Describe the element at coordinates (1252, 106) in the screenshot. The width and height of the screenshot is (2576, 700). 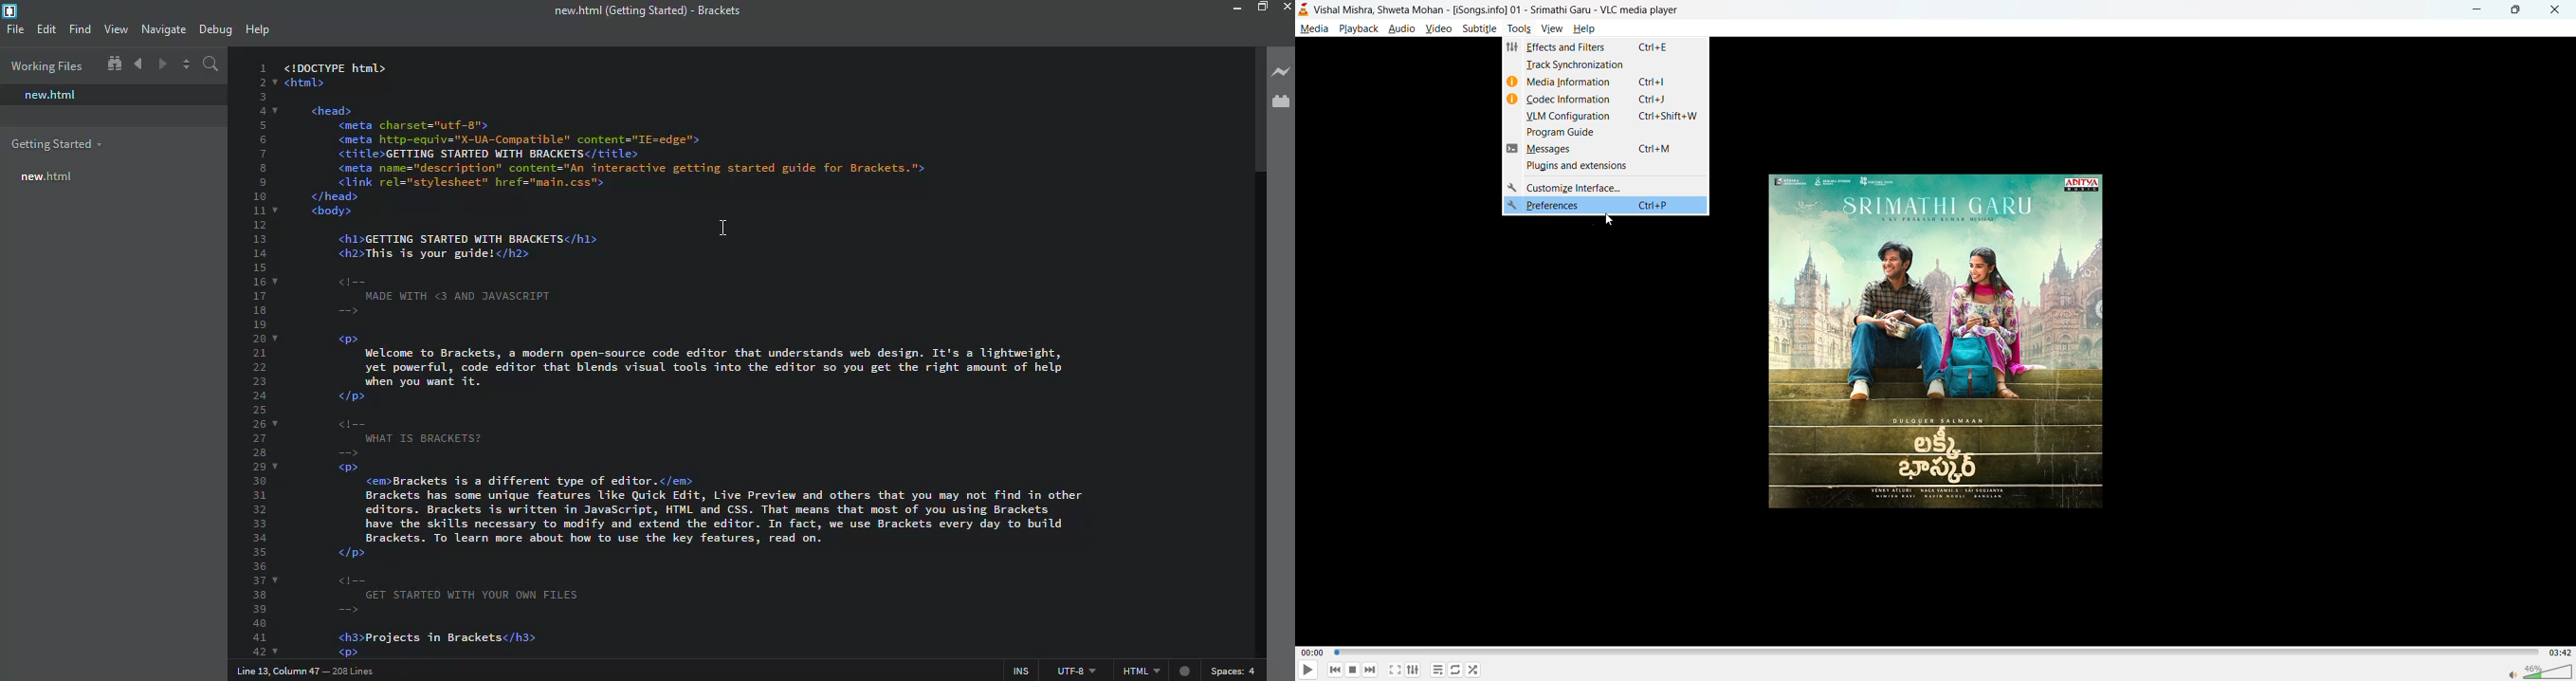
I see `scroll bar` at that location.